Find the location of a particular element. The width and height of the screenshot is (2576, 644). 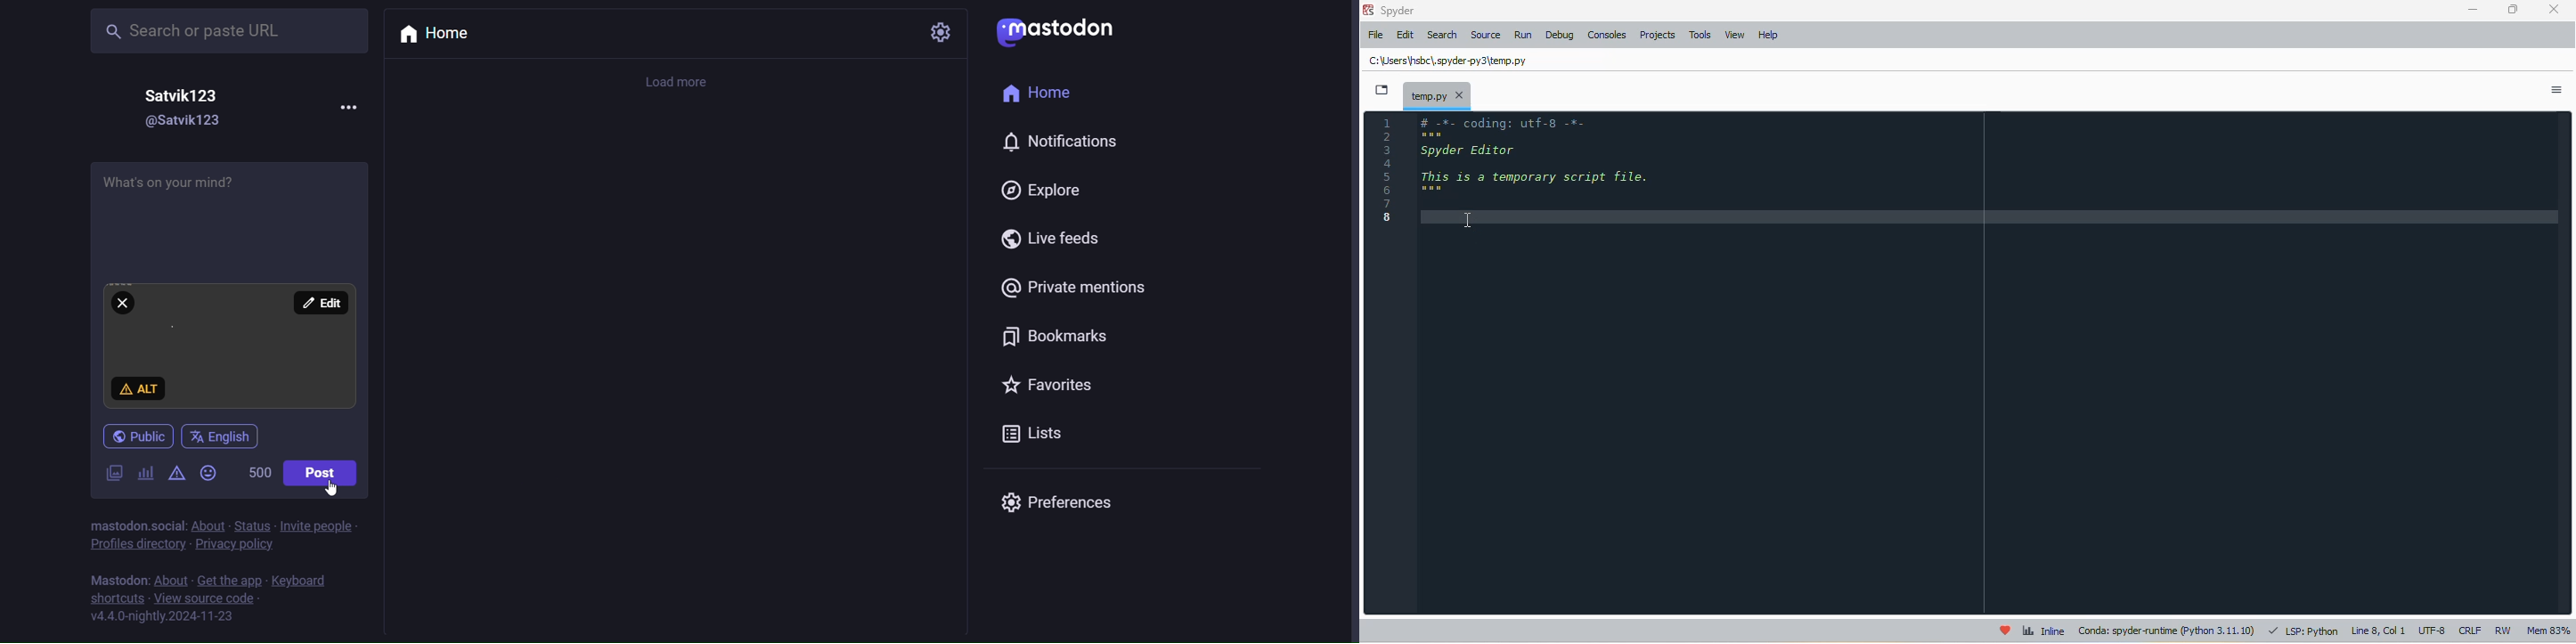

RW is located at coordinates (2506, 631).